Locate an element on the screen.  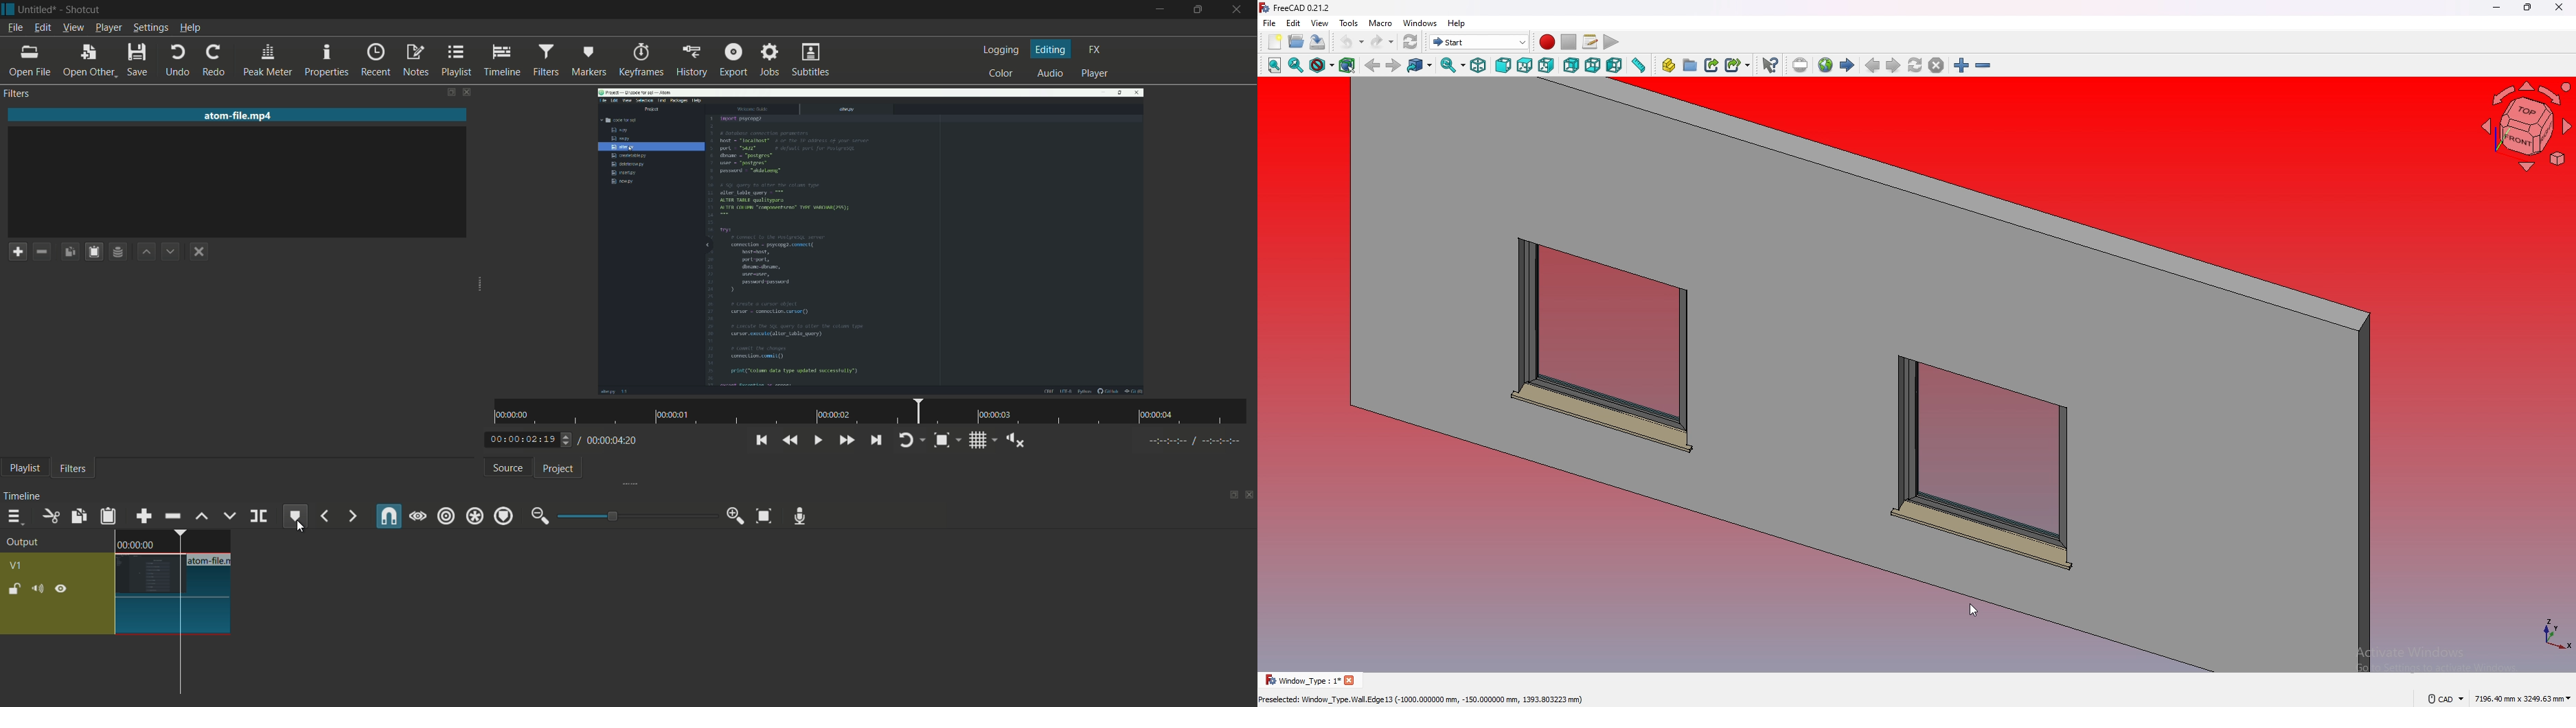
remove filter is located at coordinates (41, 251).